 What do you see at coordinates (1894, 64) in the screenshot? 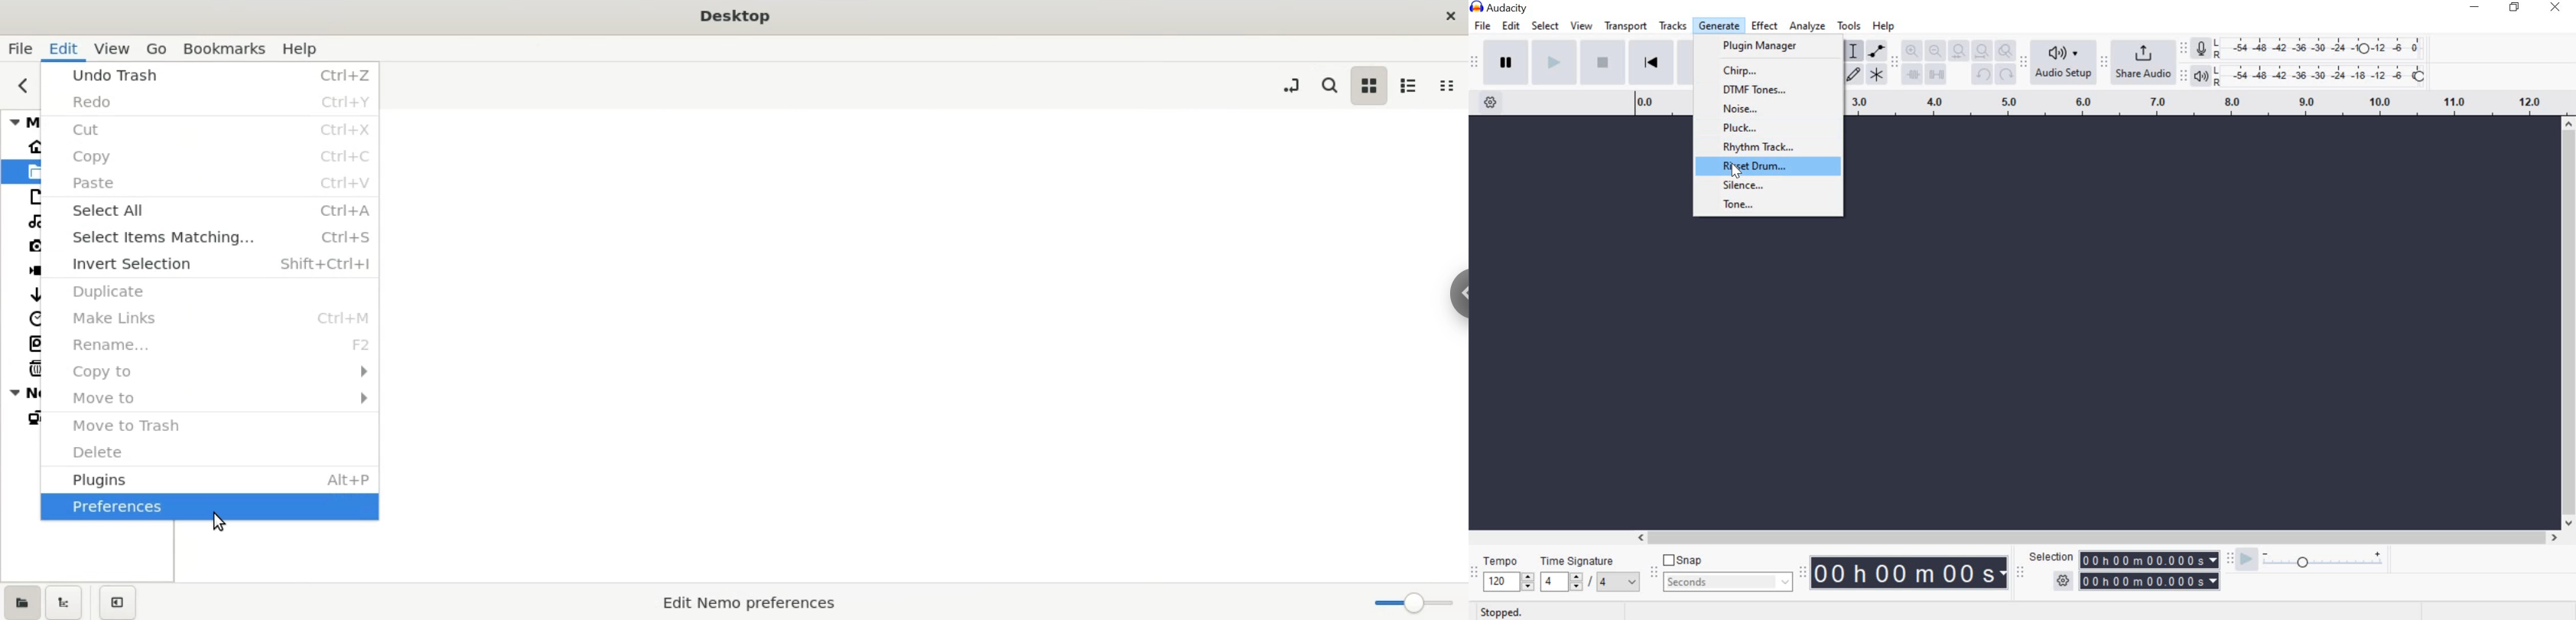
I see `Edit Toolbar` at bounding box center [1894, 64].